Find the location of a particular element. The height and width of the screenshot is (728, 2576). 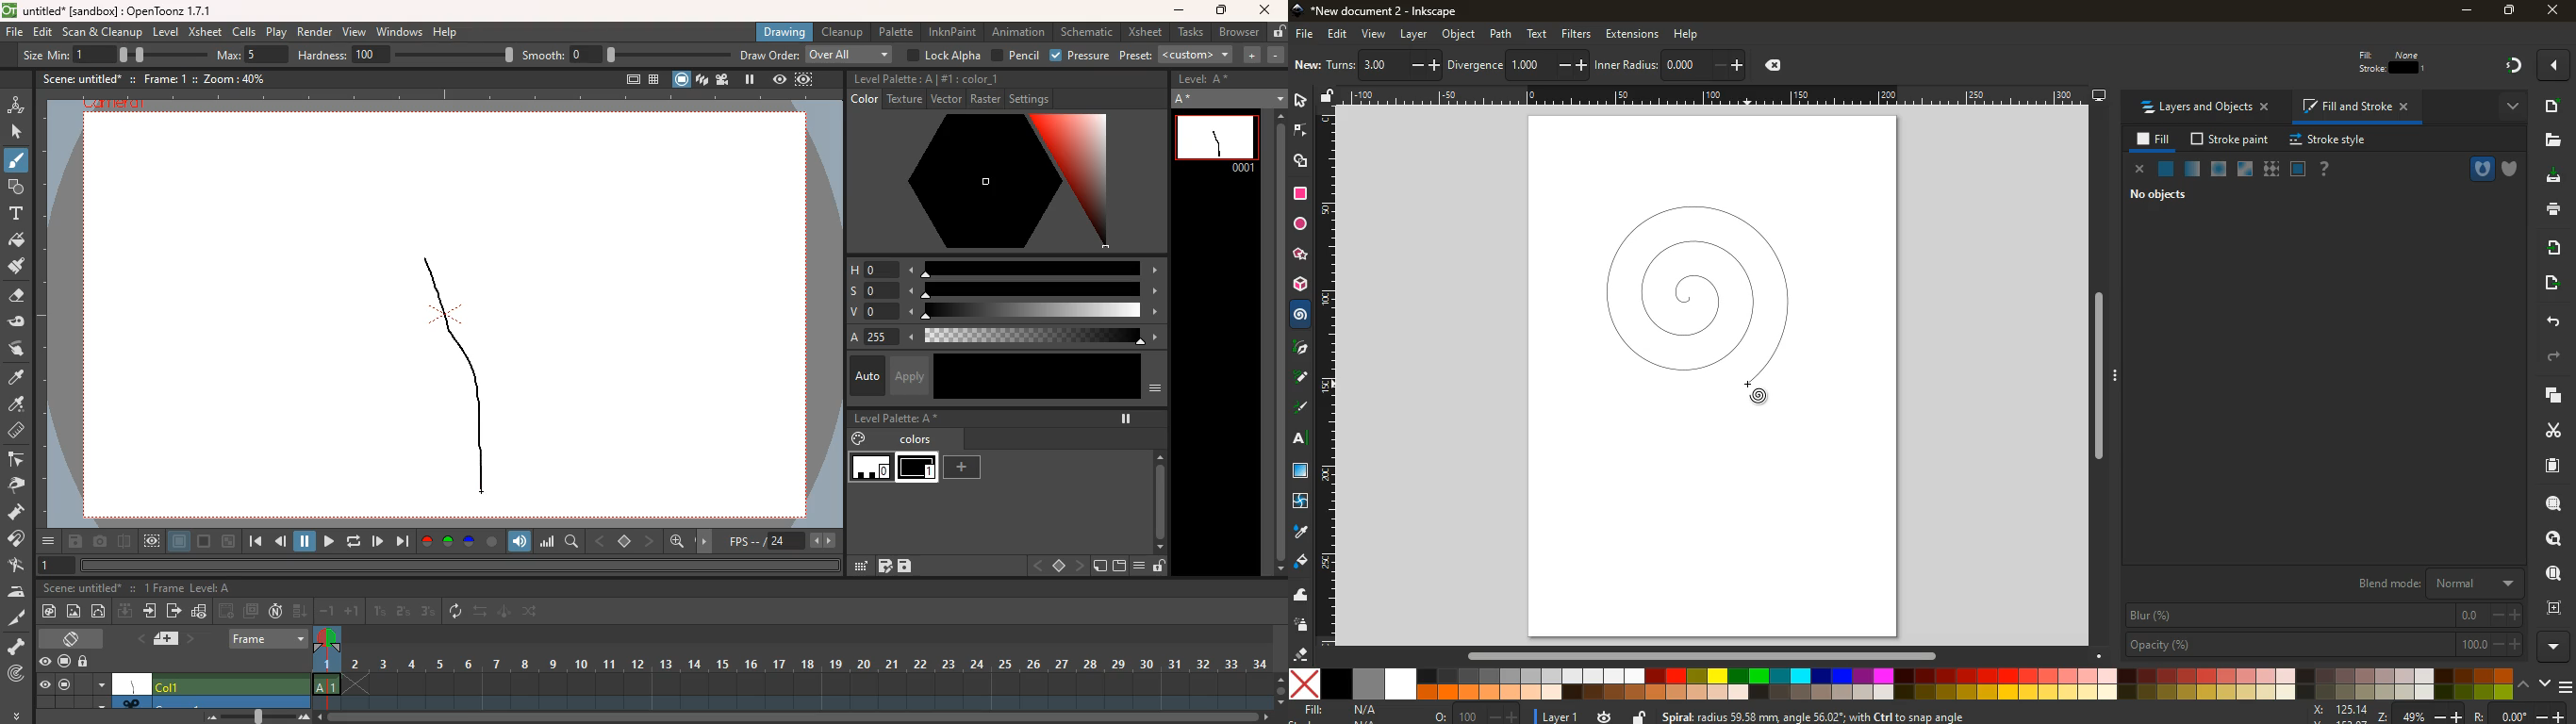

pump is located at coordinates (22, 513).